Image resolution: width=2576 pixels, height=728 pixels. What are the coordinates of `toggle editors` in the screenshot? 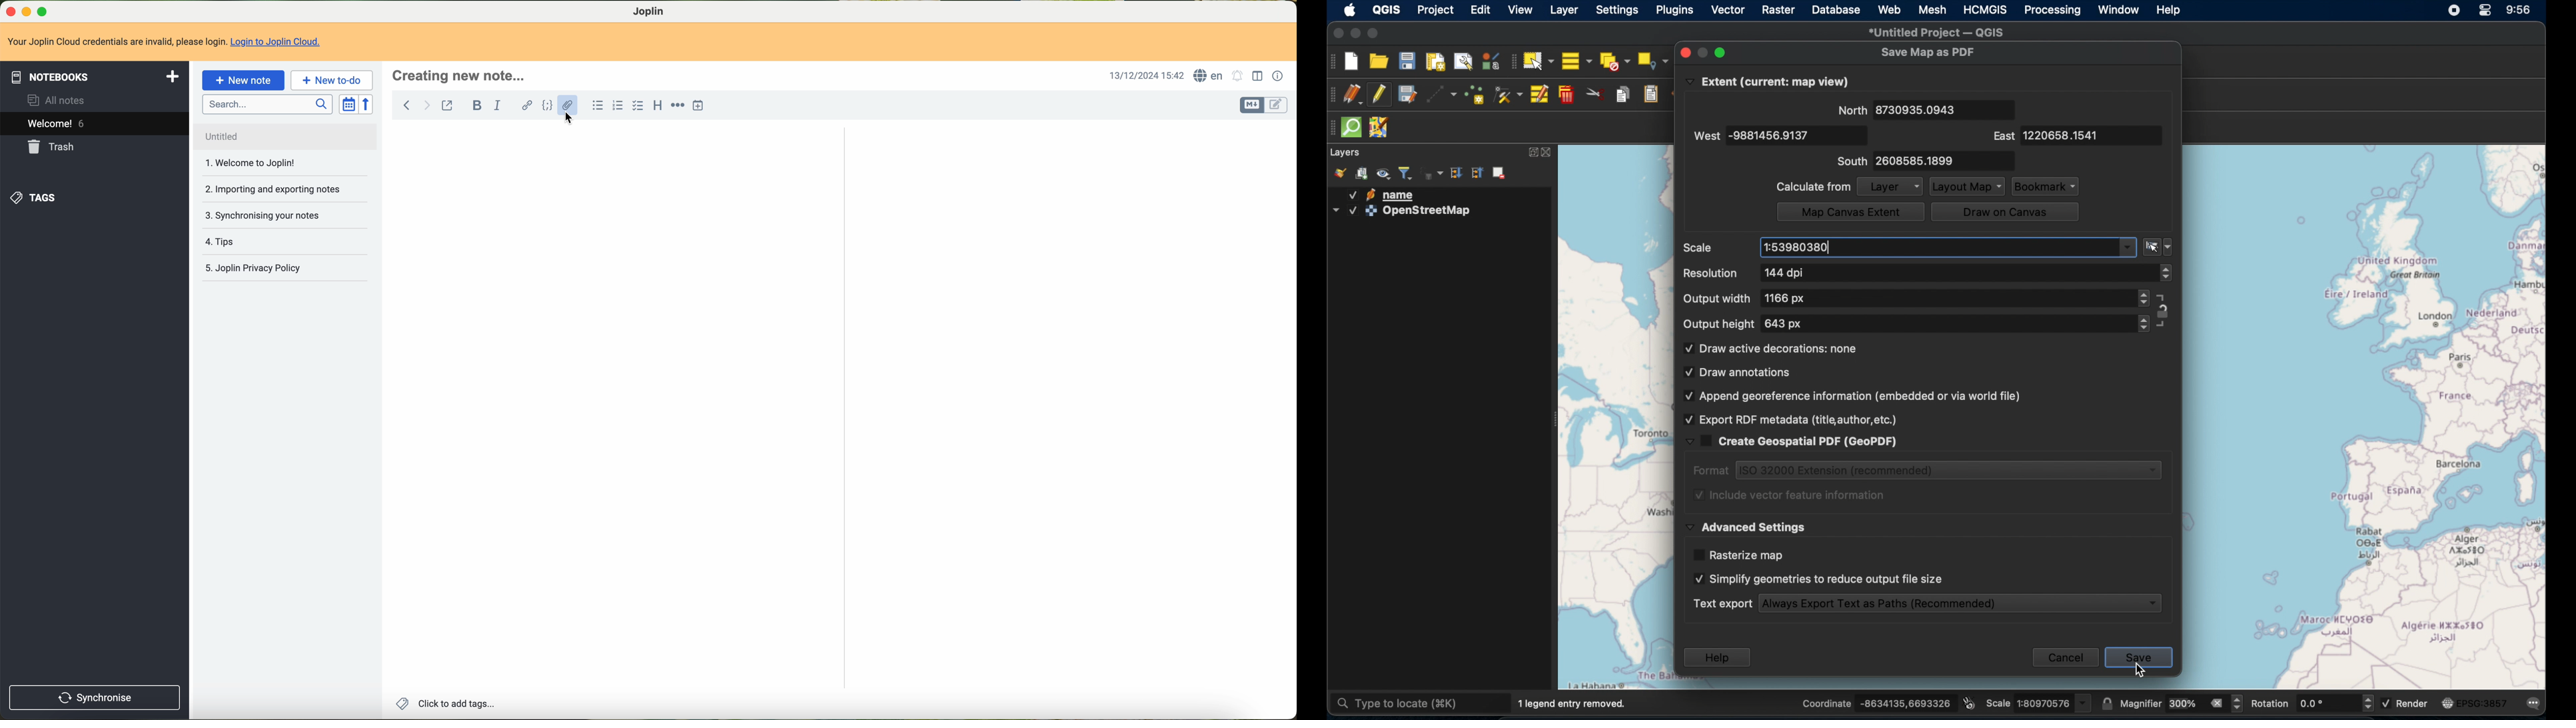 It's located at (1278, 107).